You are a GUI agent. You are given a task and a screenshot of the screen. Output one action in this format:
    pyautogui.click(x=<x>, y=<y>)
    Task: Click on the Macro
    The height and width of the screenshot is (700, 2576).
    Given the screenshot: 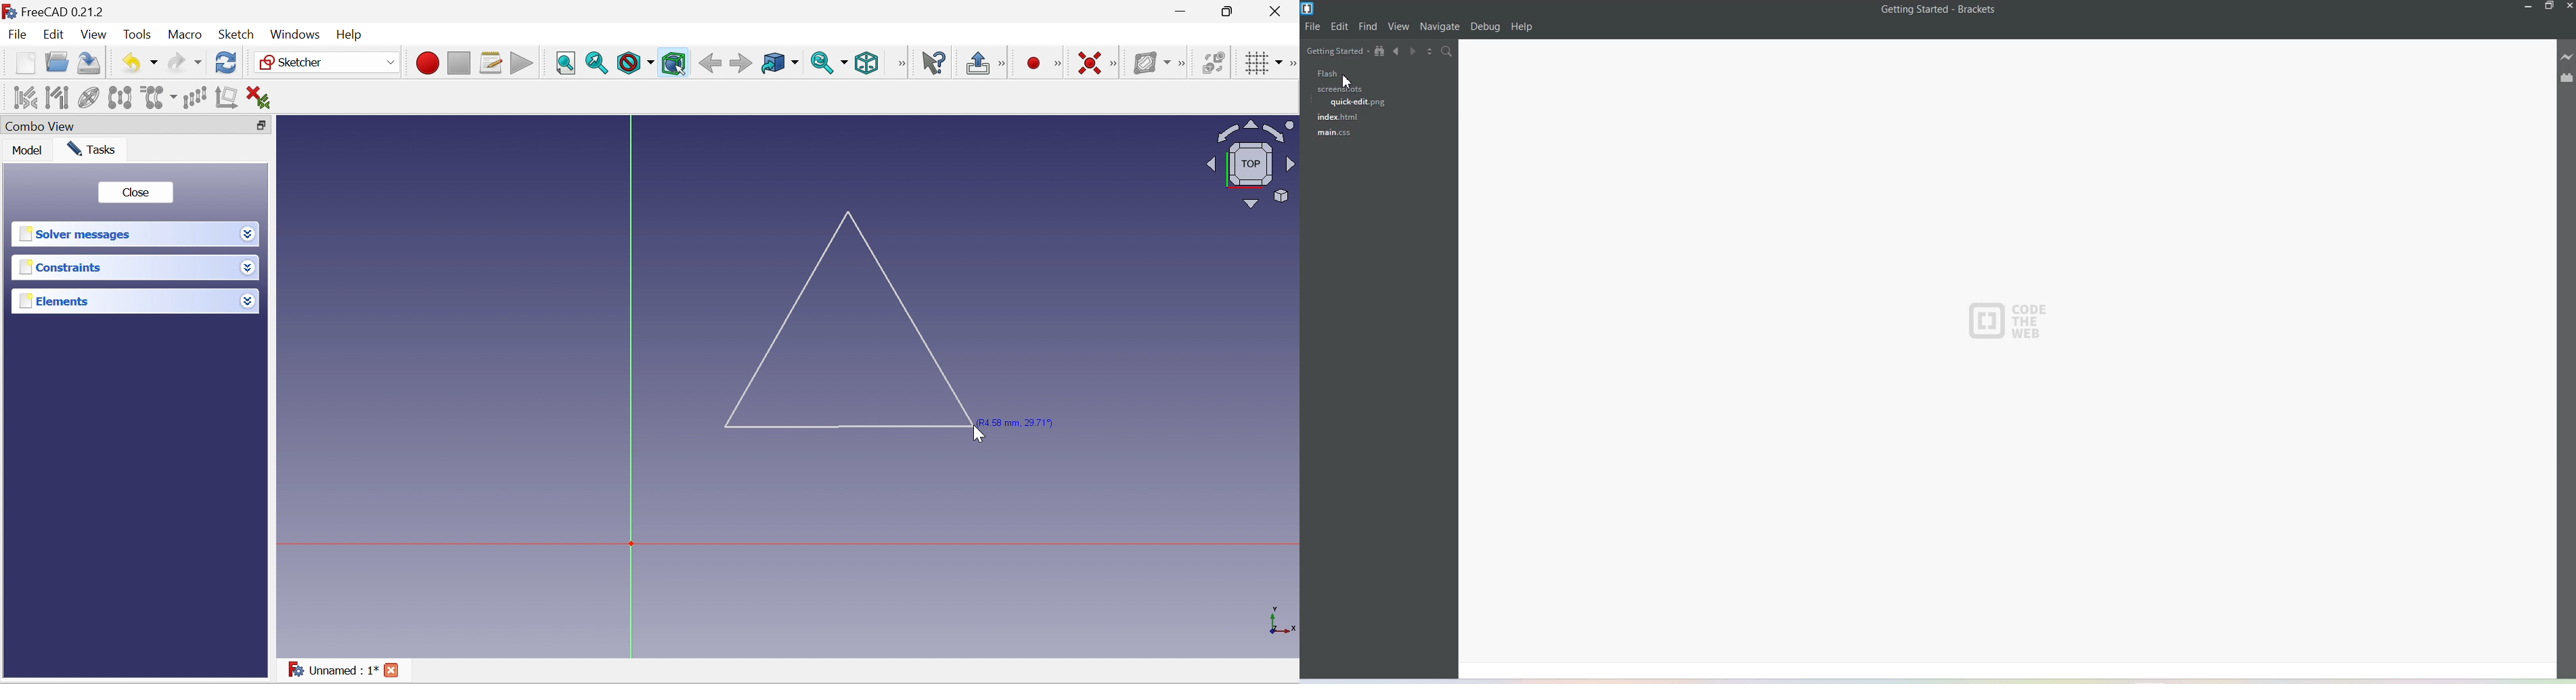 What is the action you would take?
    pyautogui.click(x=183, y=35)
    